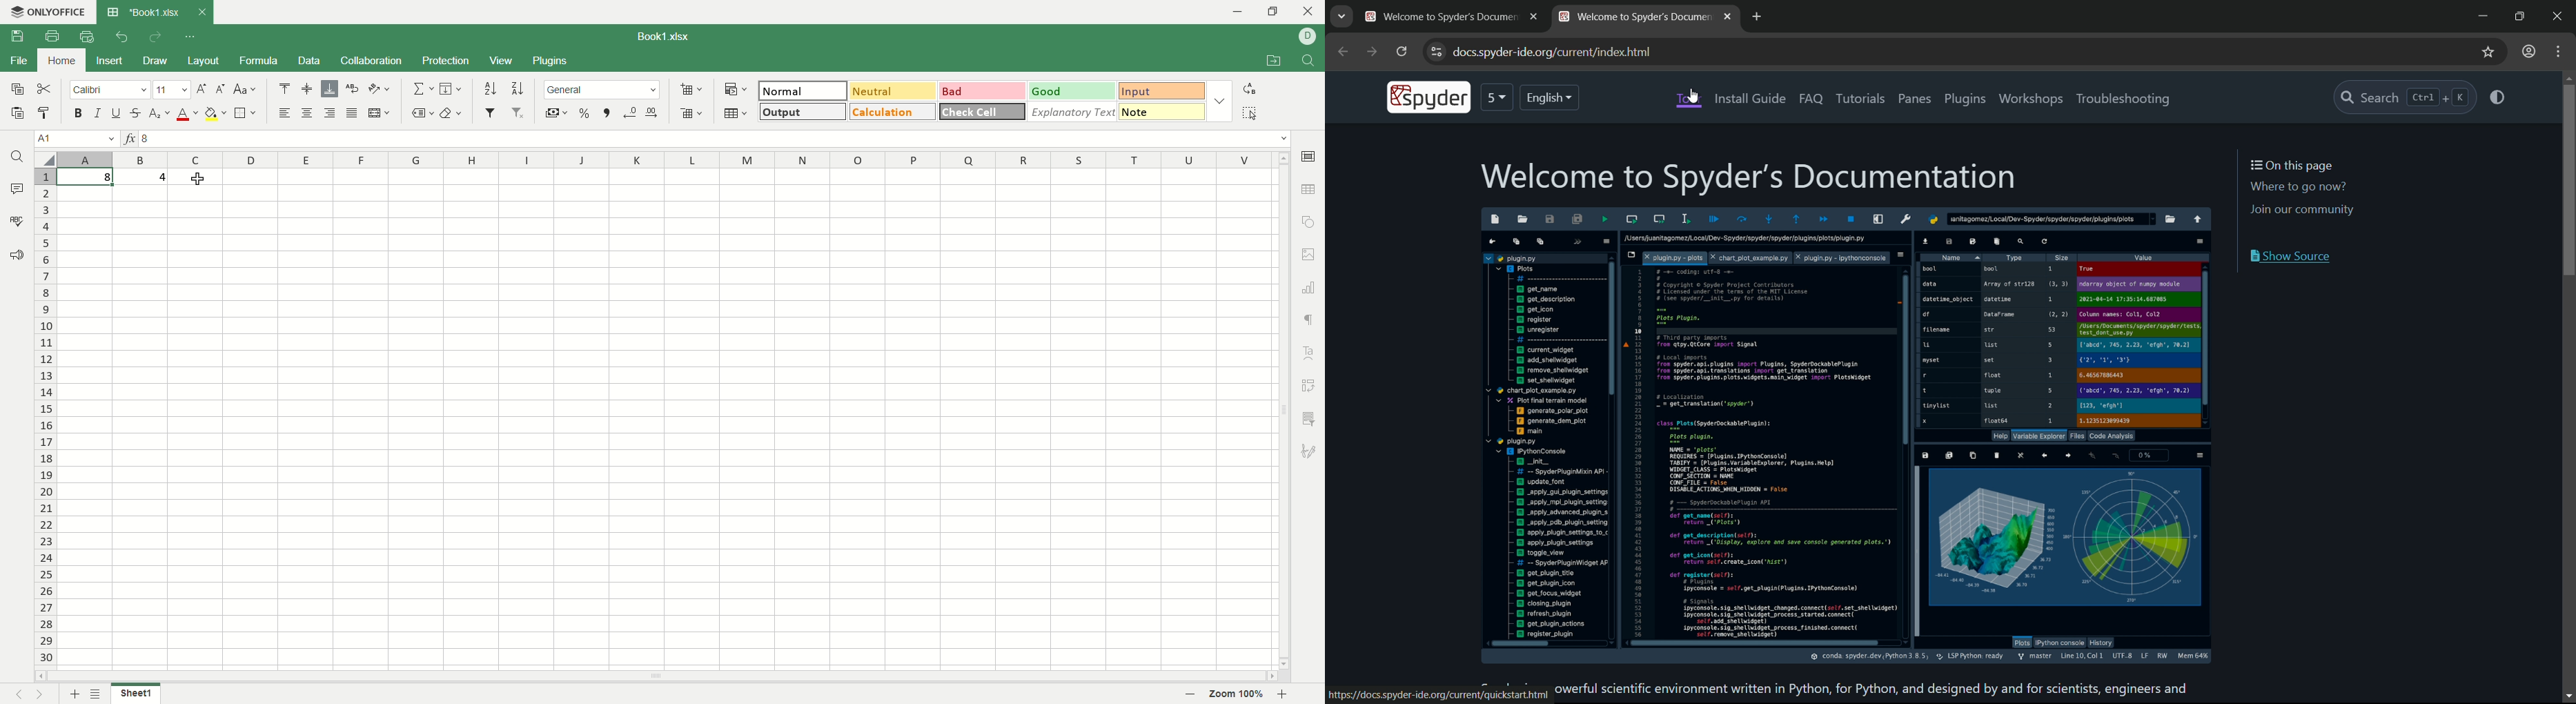 Image resolution: width=2576 pixels, height=728 pixels. I want to click on close tab, so click(1729, 16).